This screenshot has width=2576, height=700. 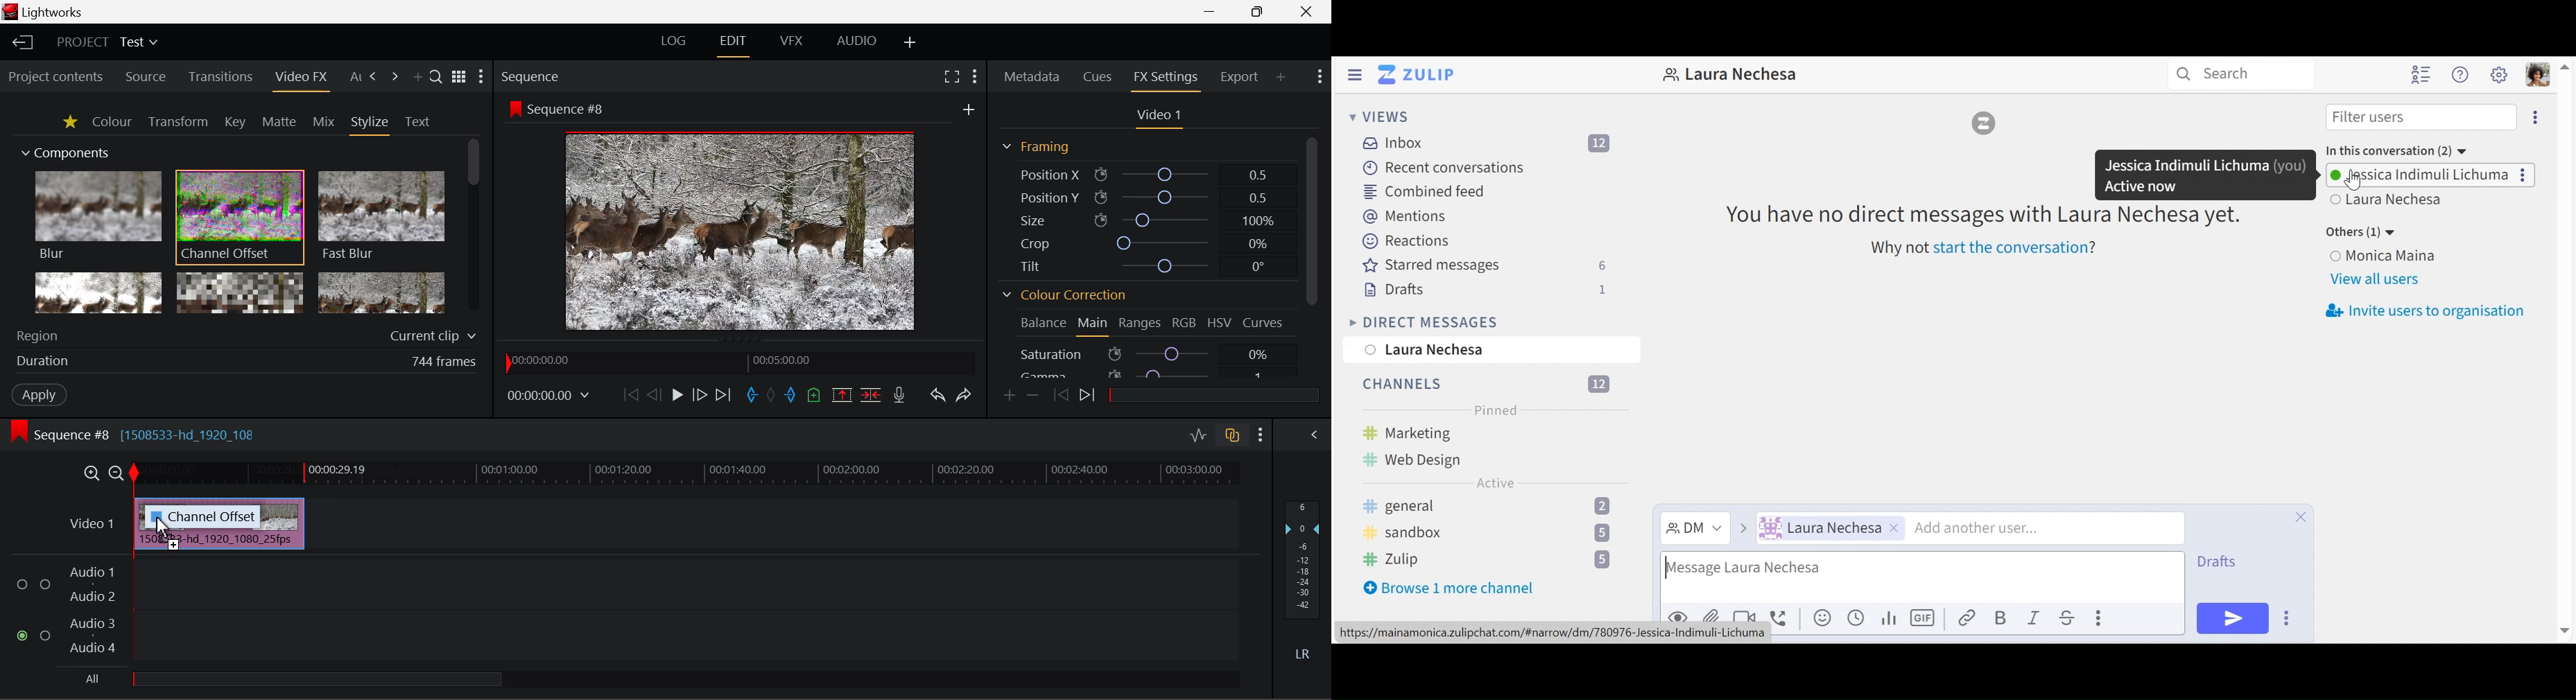 What do you see at coordinates (1830, 528) in the screenshot?
I see `User` at bounding box center [1830, 528].